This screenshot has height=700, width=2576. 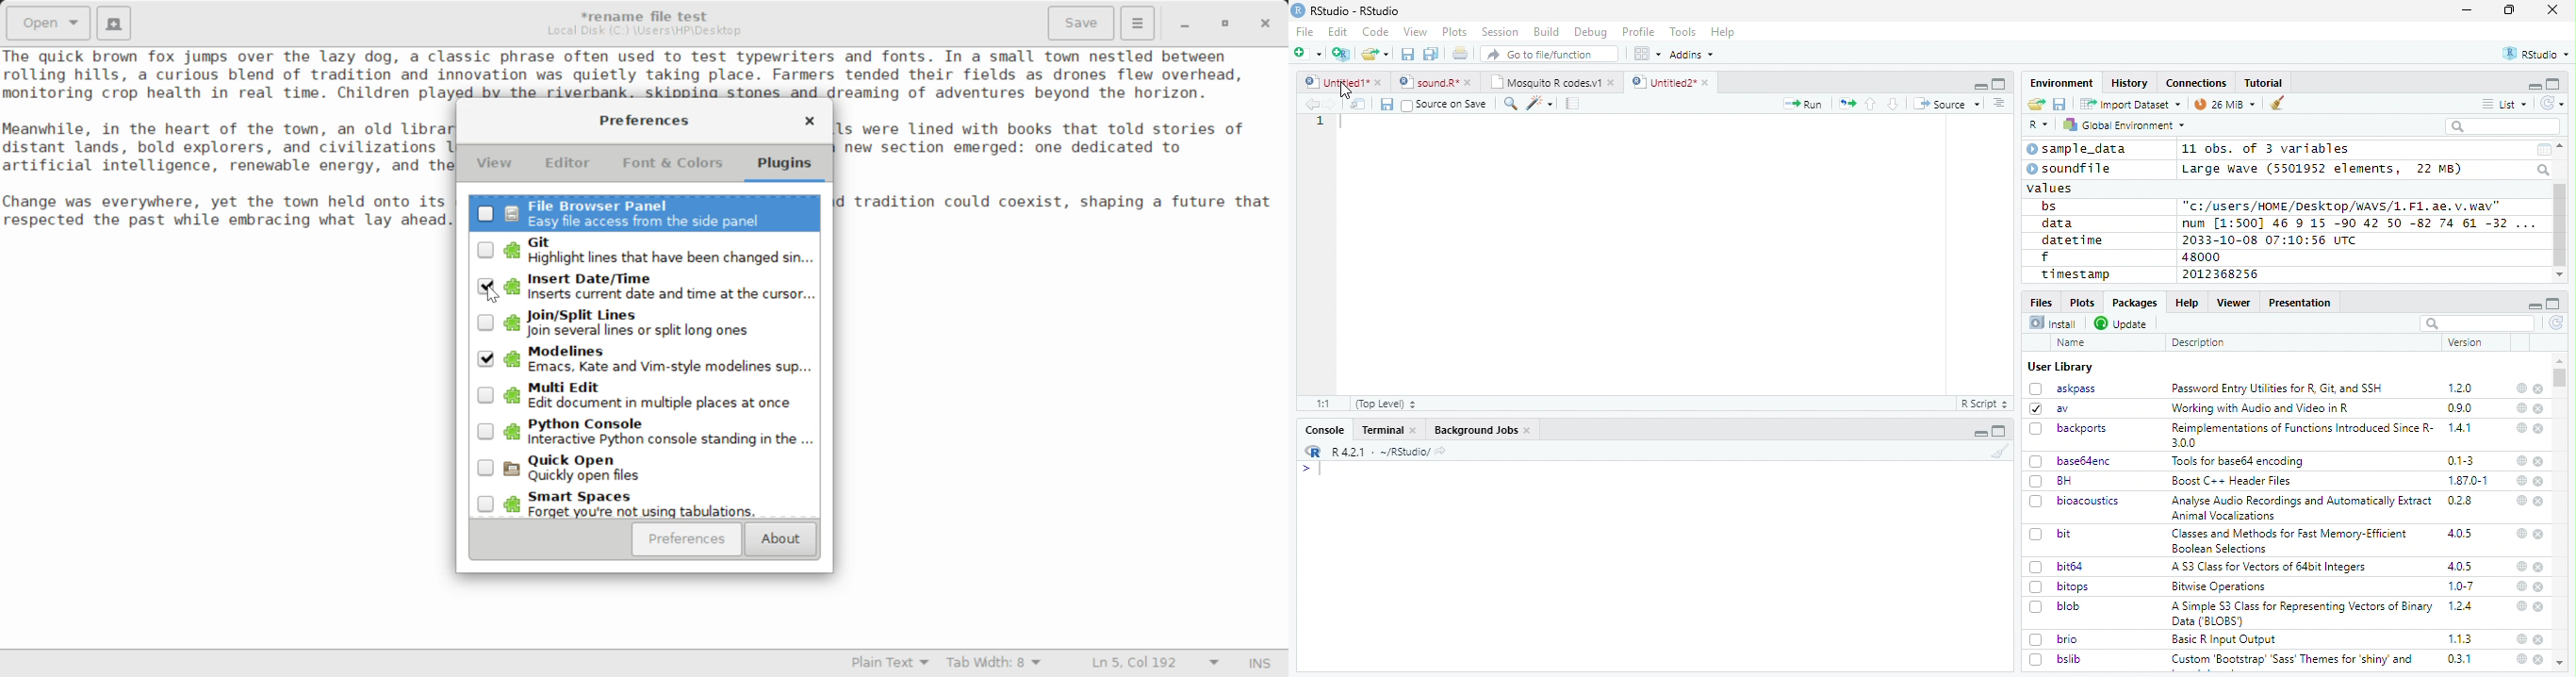 I want to click on Save the current document, so click(x=1408, y=55).